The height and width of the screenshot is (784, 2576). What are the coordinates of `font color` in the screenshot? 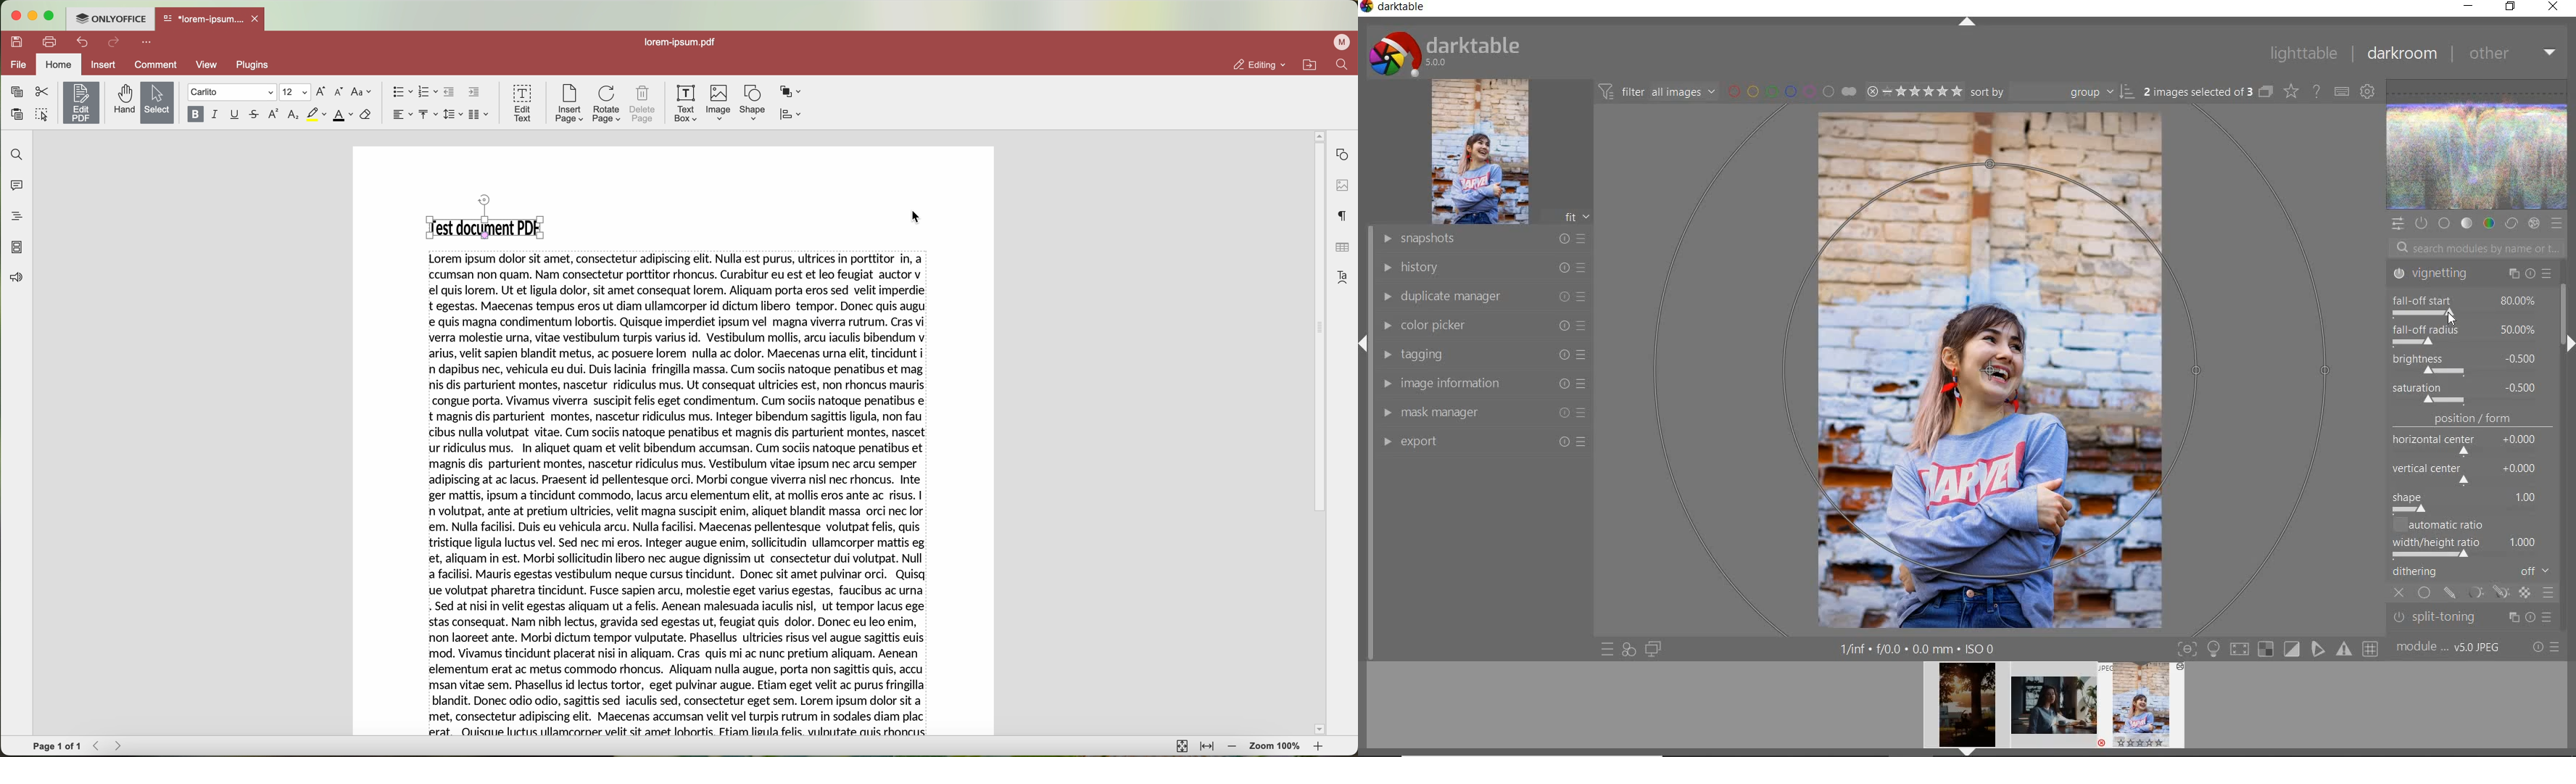 It's located at (342, 116).